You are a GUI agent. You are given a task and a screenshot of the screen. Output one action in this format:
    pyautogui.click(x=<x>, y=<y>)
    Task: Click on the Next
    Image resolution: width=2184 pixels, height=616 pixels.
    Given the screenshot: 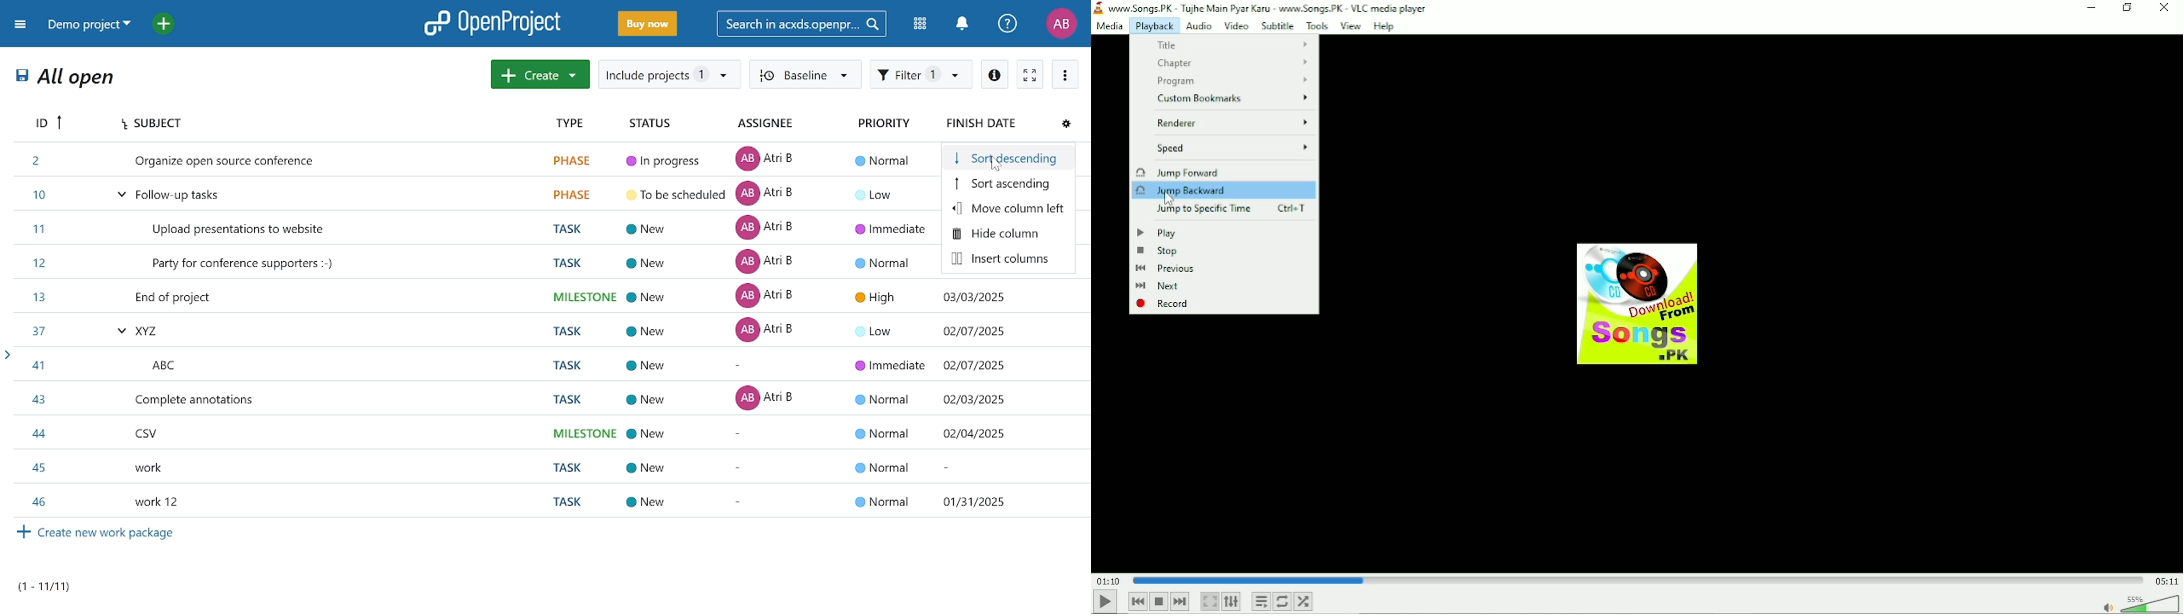 What is the action you would take?
    pyautogui.click(x=1181, y=601)
    